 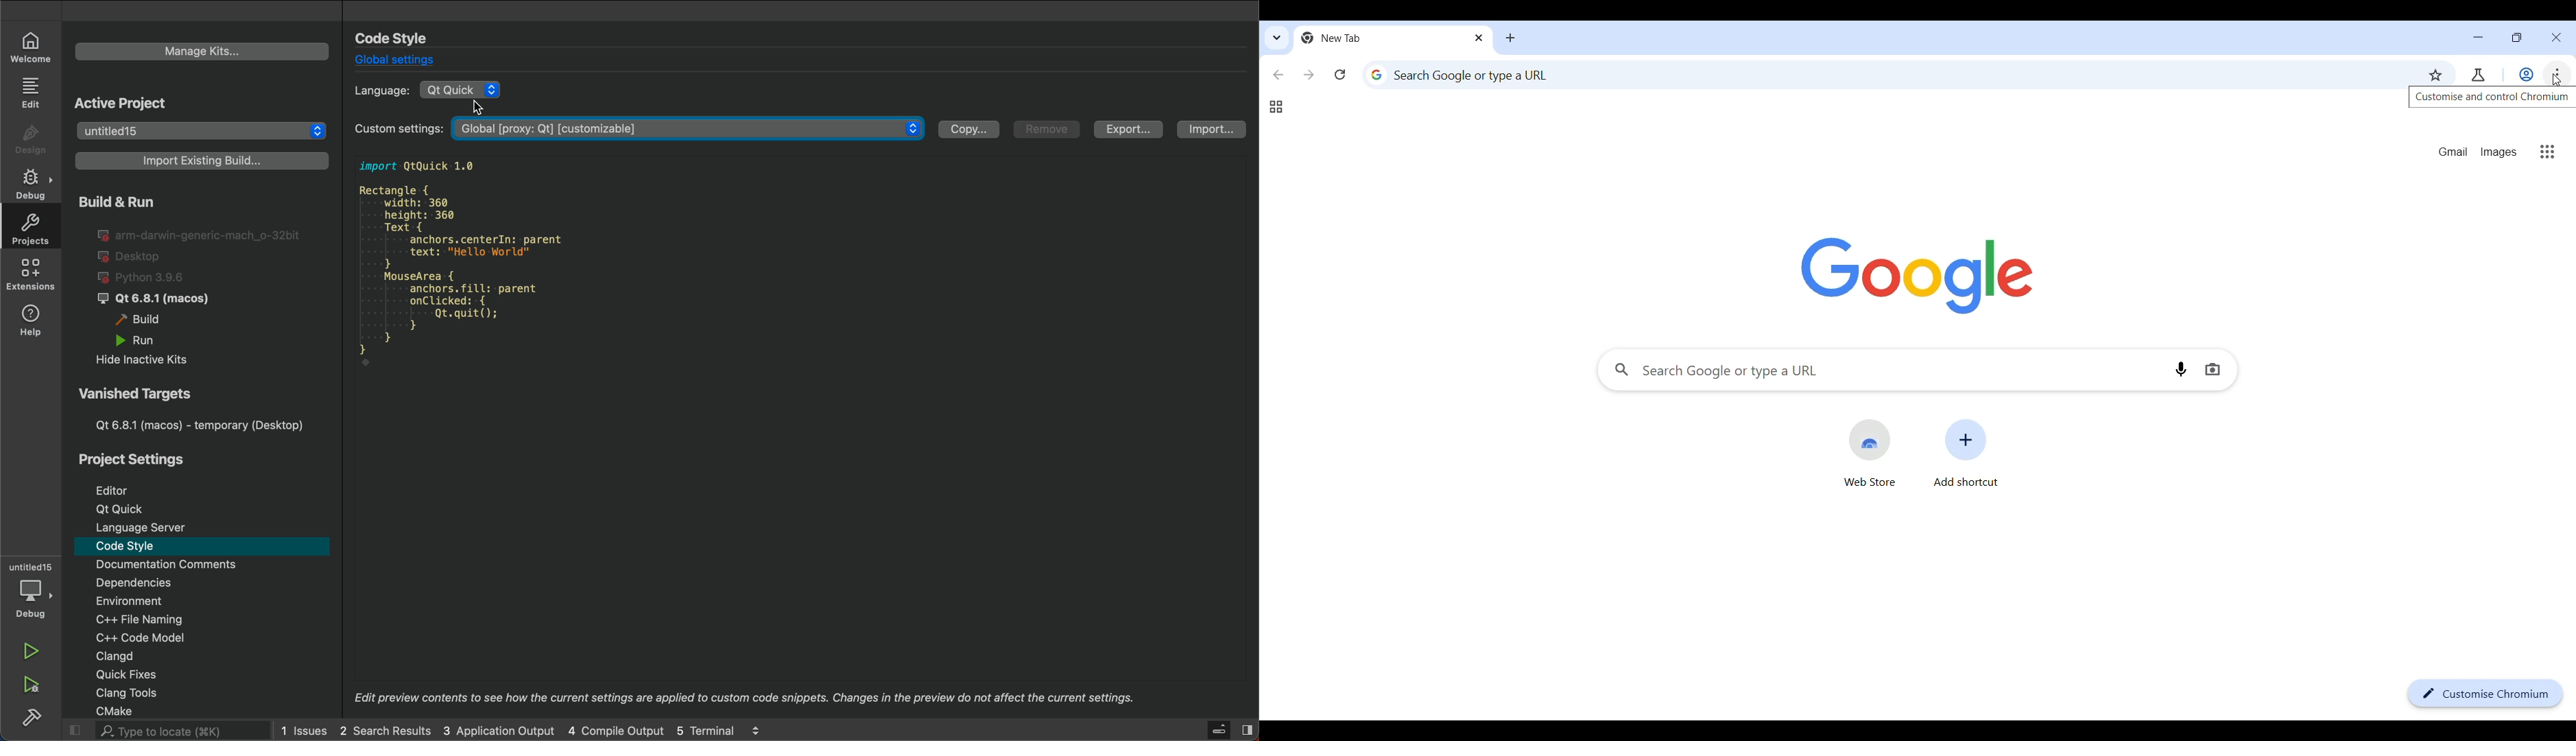 I want to click on Go back, so click(x=1279, y=75).